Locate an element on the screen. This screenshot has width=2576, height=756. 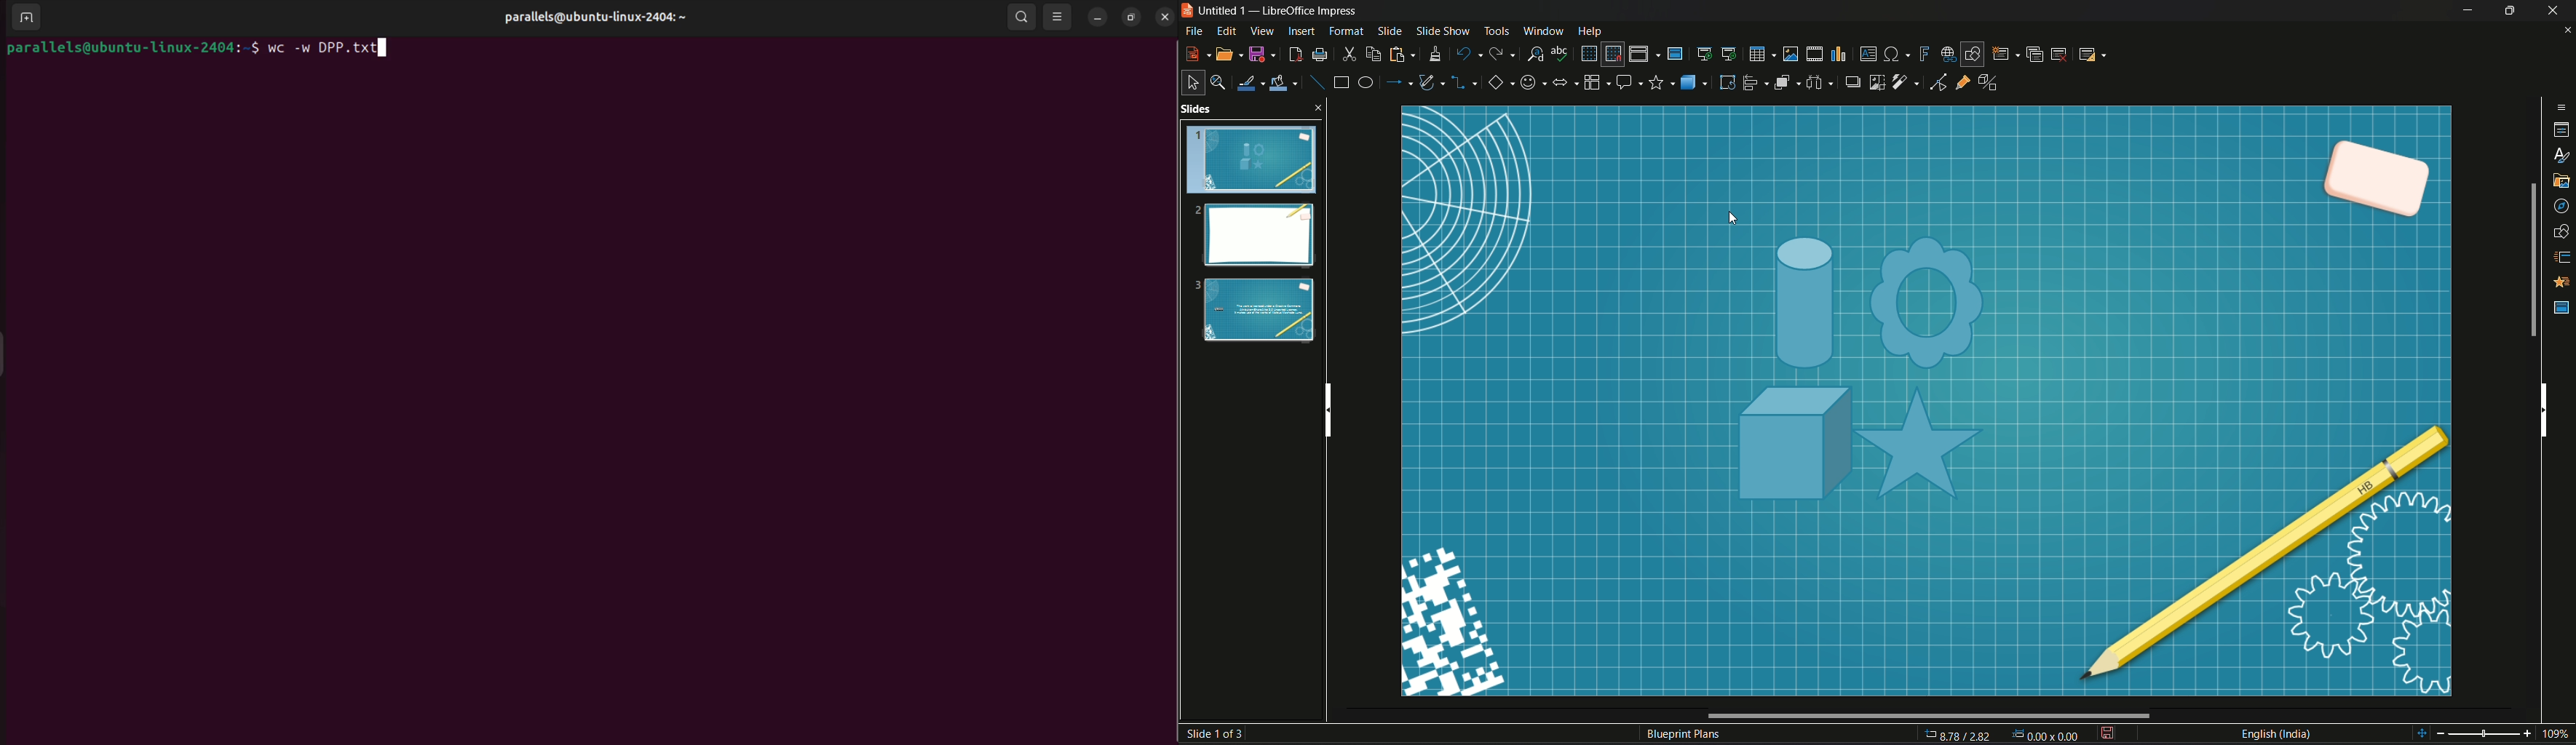
Page Dimensions is located at coordinates (2003, 736).